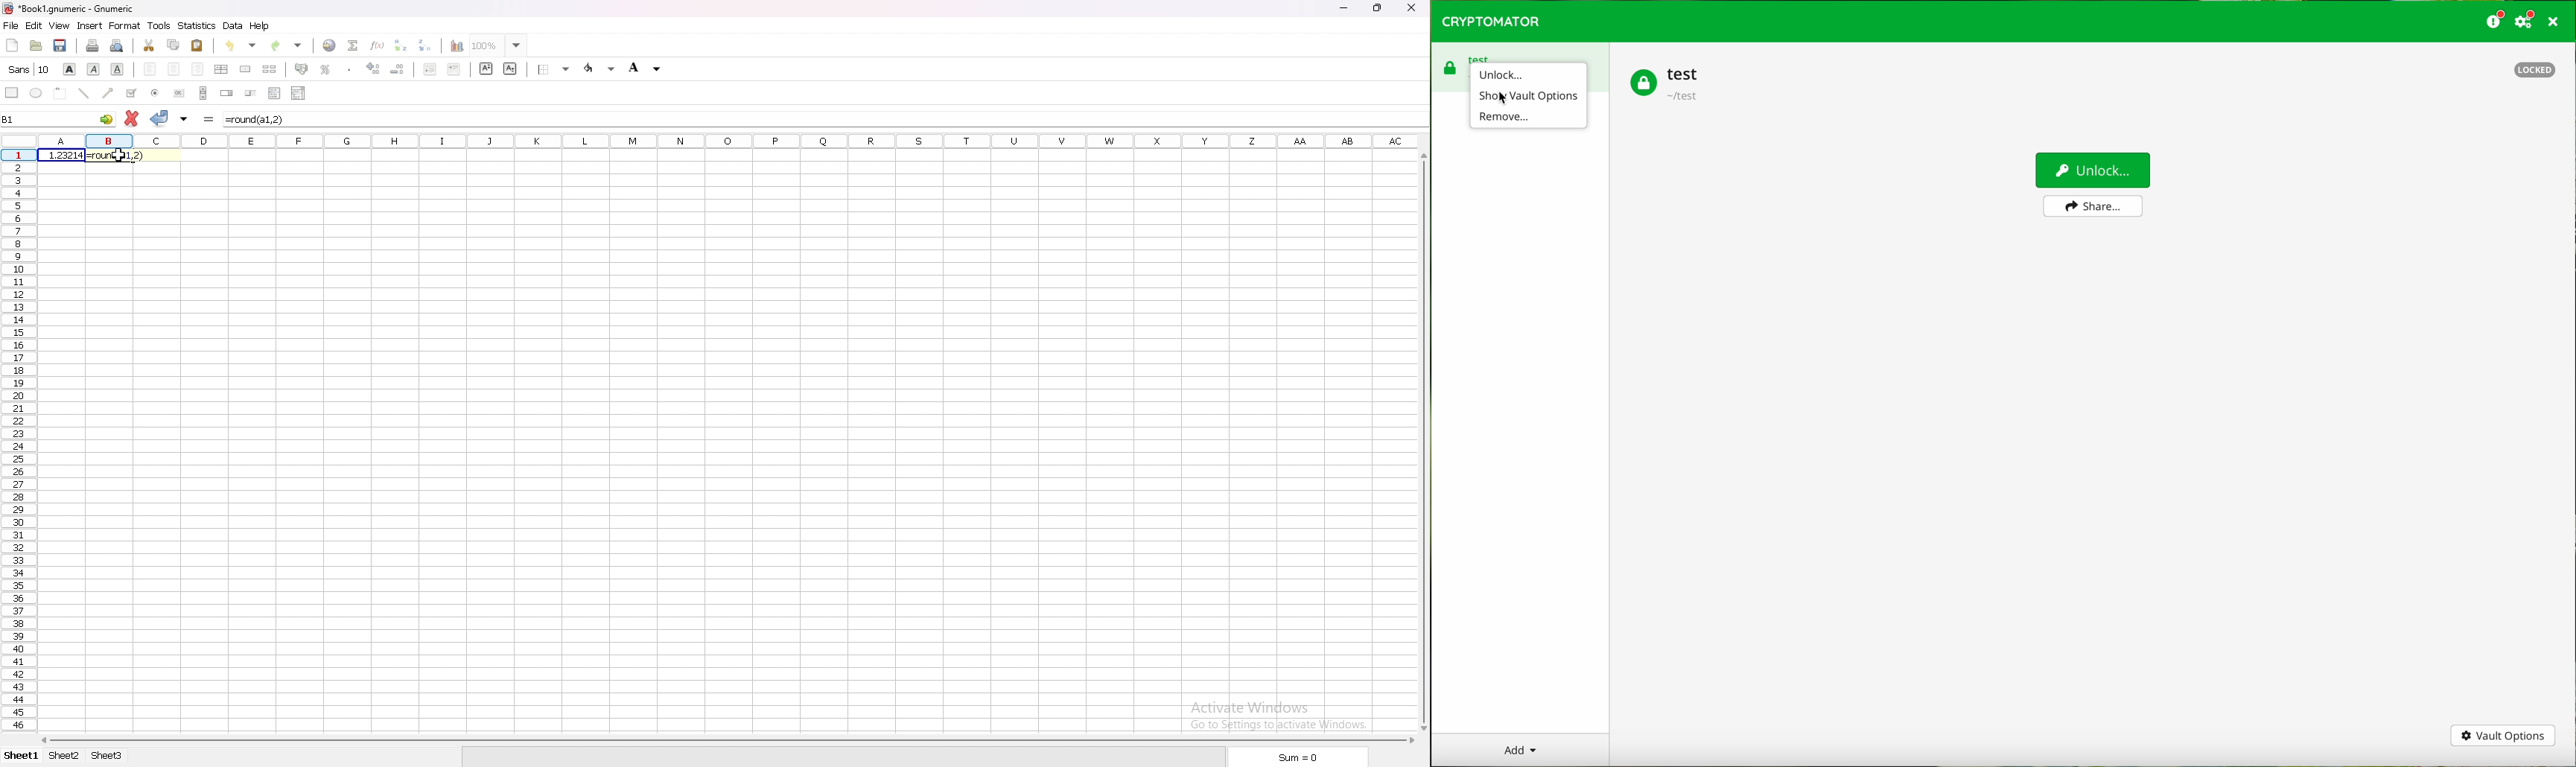 Image resolution: width=2576 pixels, height=784 pixels. I want to click on file name, so click(66, 9).